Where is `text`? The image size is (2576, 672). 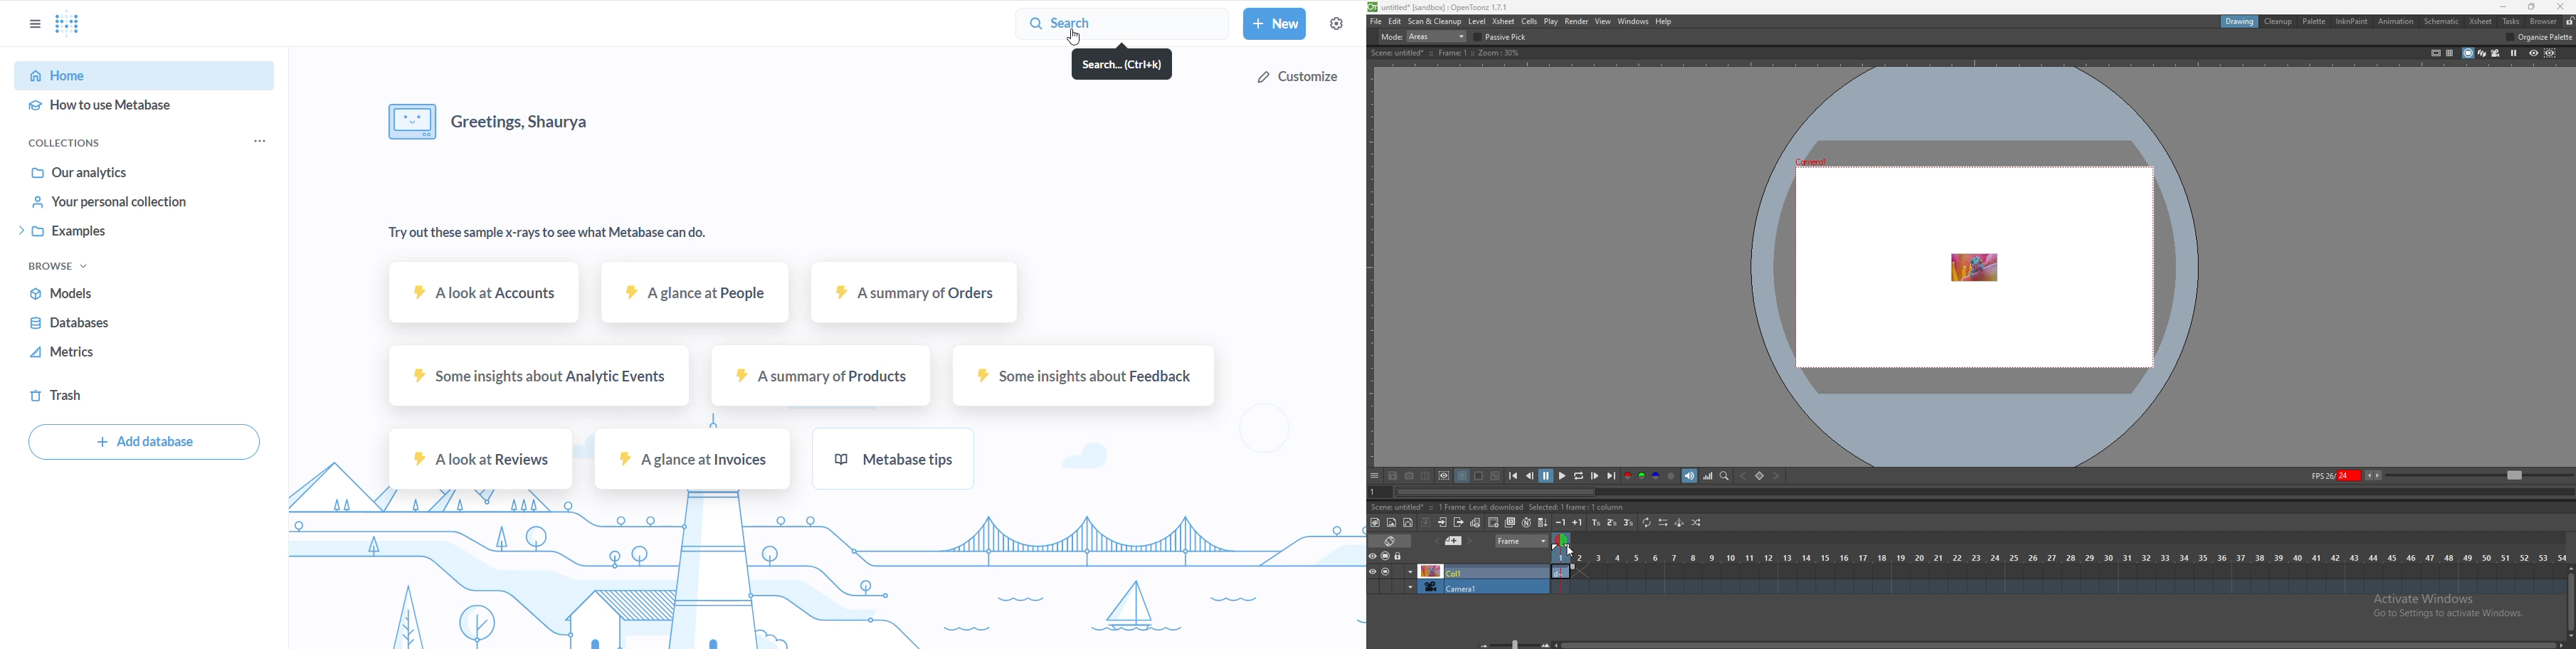 text is located at coordinates (563, 236).